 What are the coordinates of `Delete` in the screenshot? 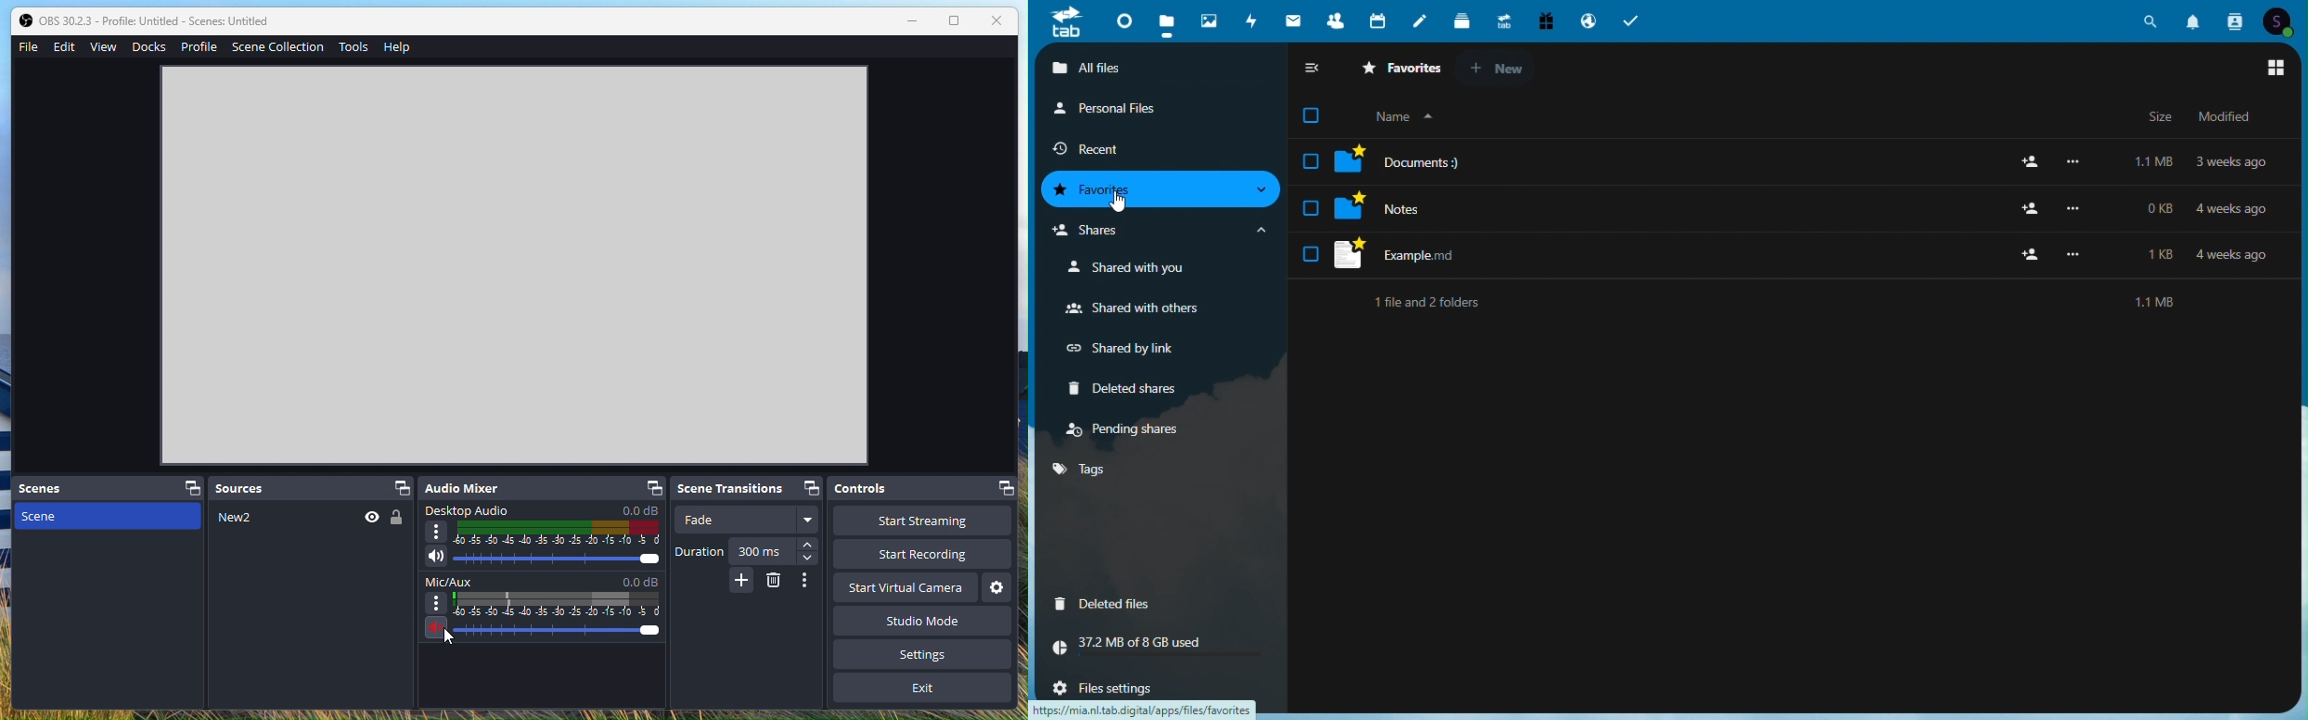 It's located at (774, 581).